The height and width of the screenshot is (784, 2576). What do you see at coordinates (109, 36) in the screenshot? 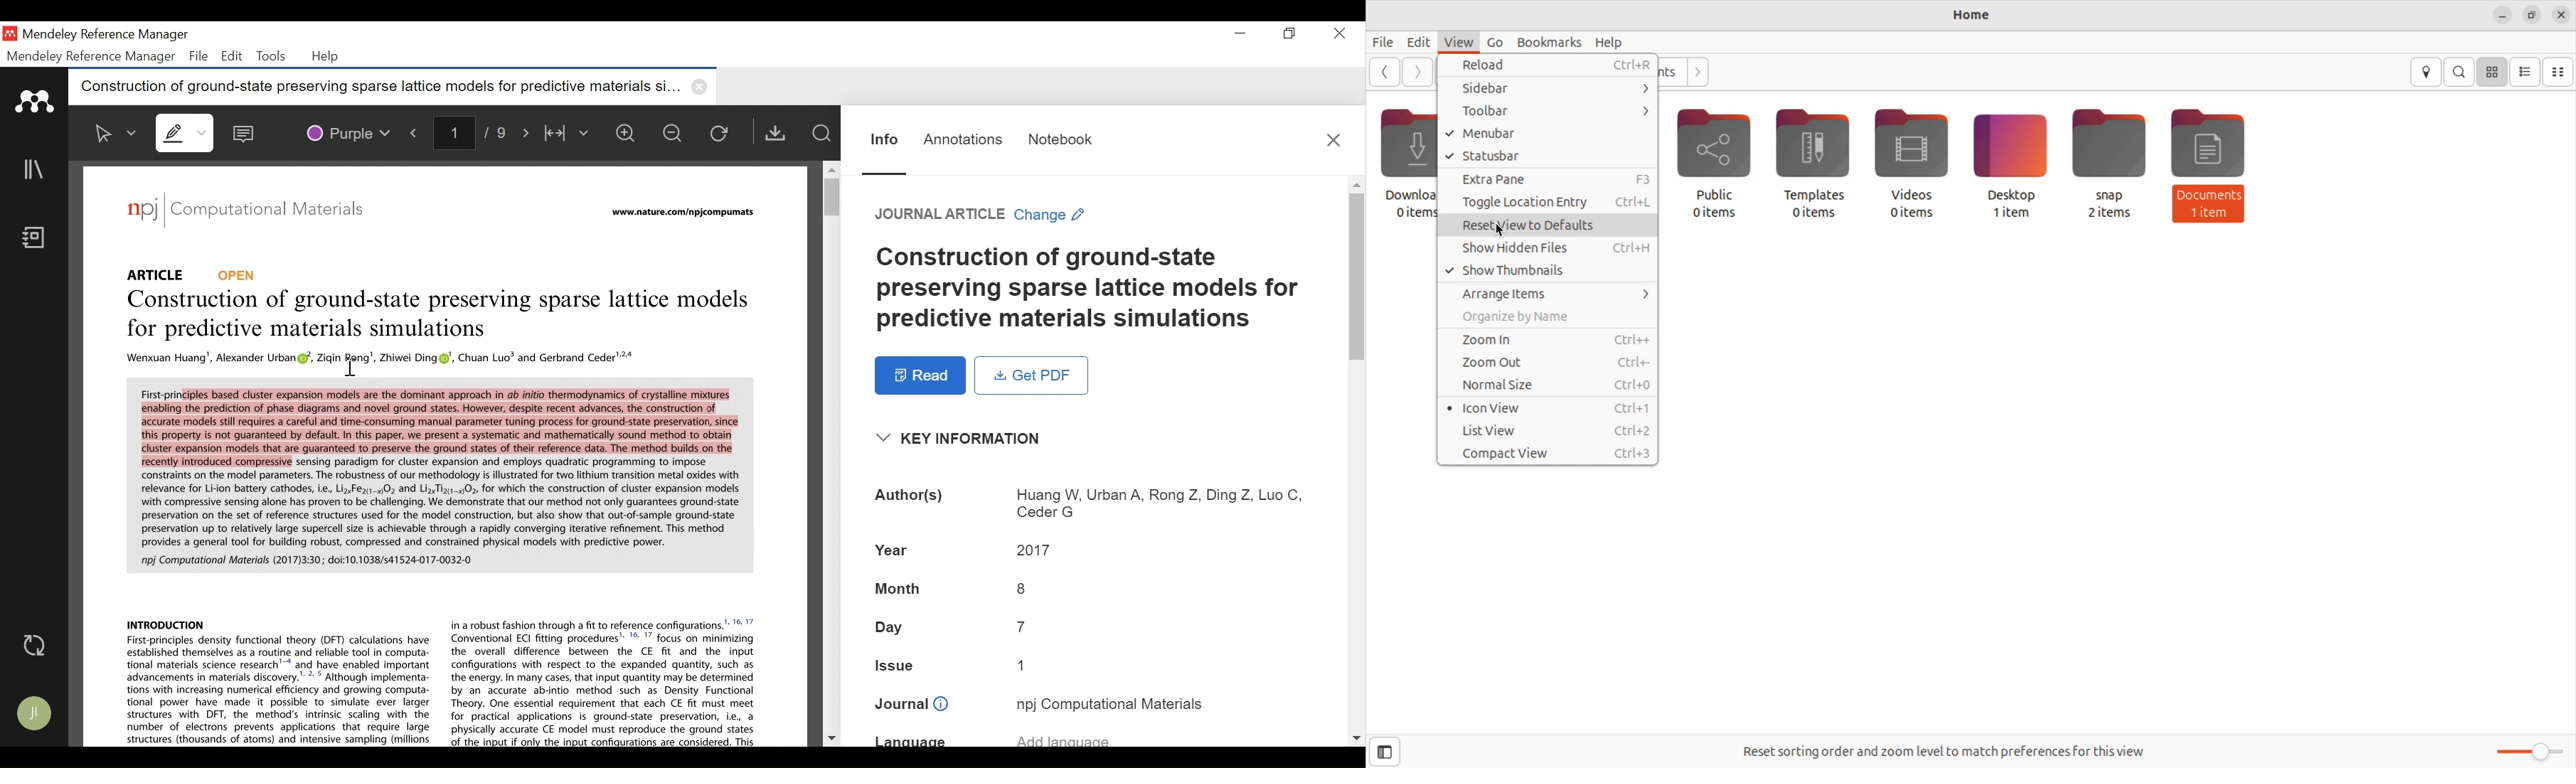
I see `Mendeley Reference Manager` at bounding box center [109, 36].